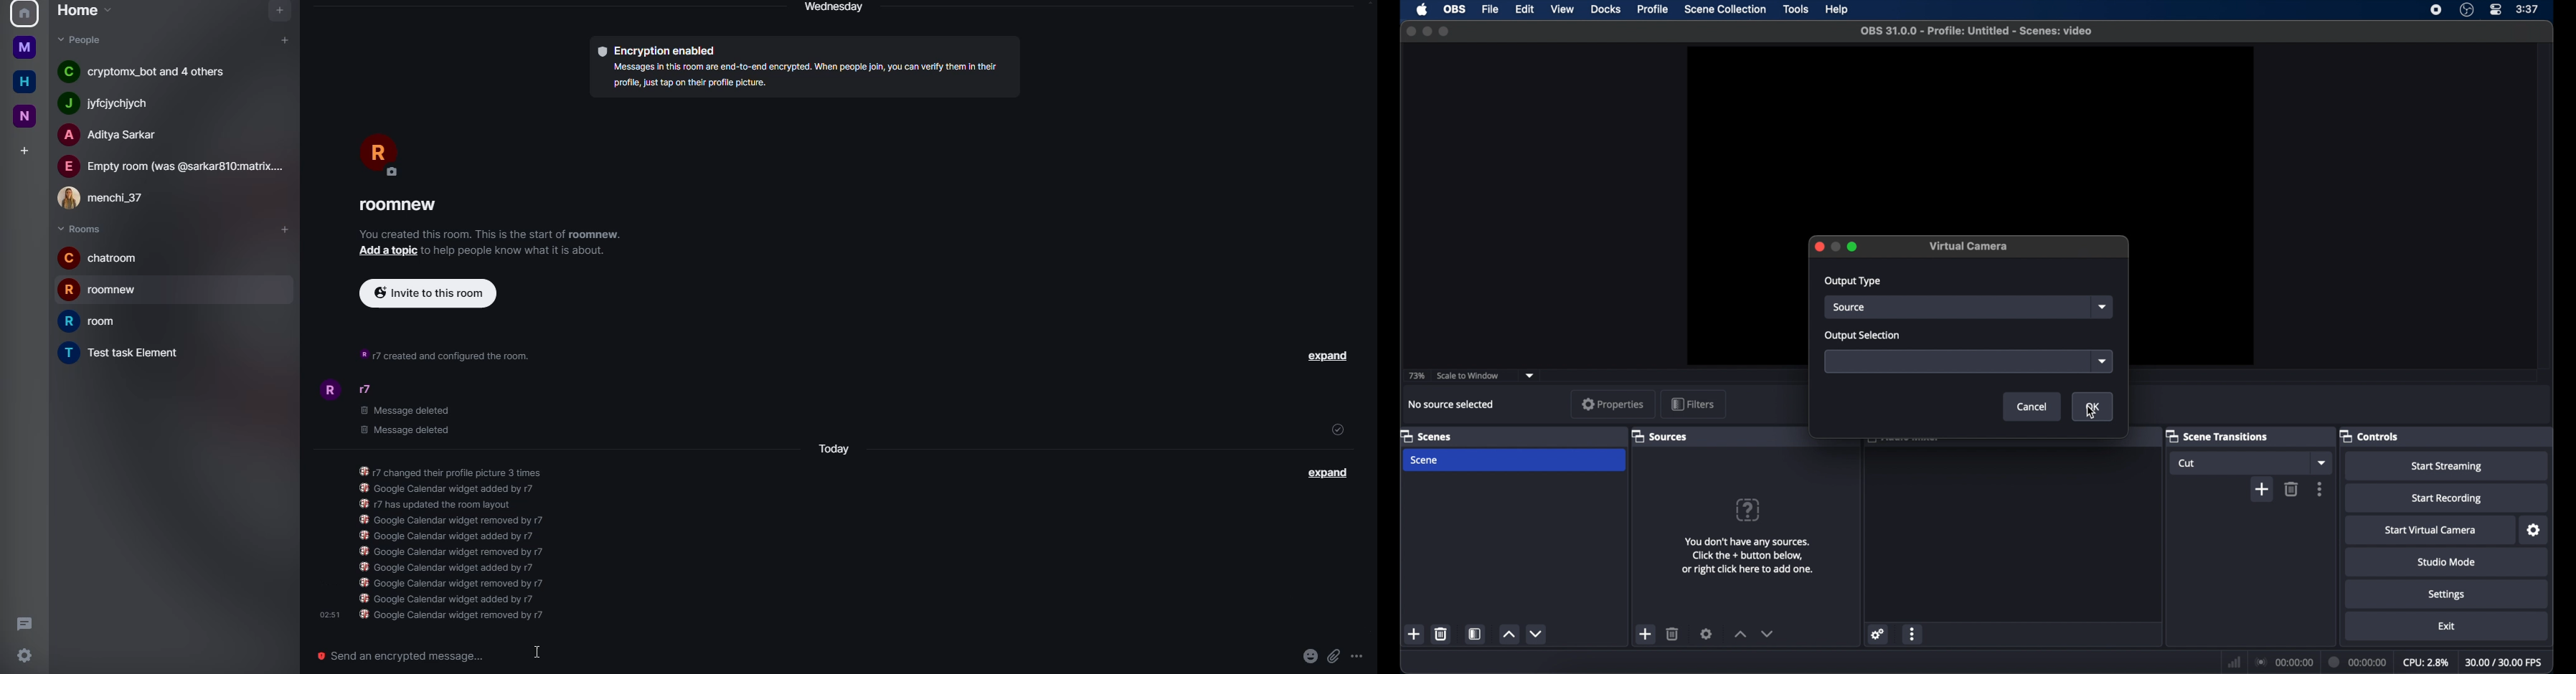 The height and width of the screenshot is (700, 2576). I want to click on connection, so click(2283, 662).